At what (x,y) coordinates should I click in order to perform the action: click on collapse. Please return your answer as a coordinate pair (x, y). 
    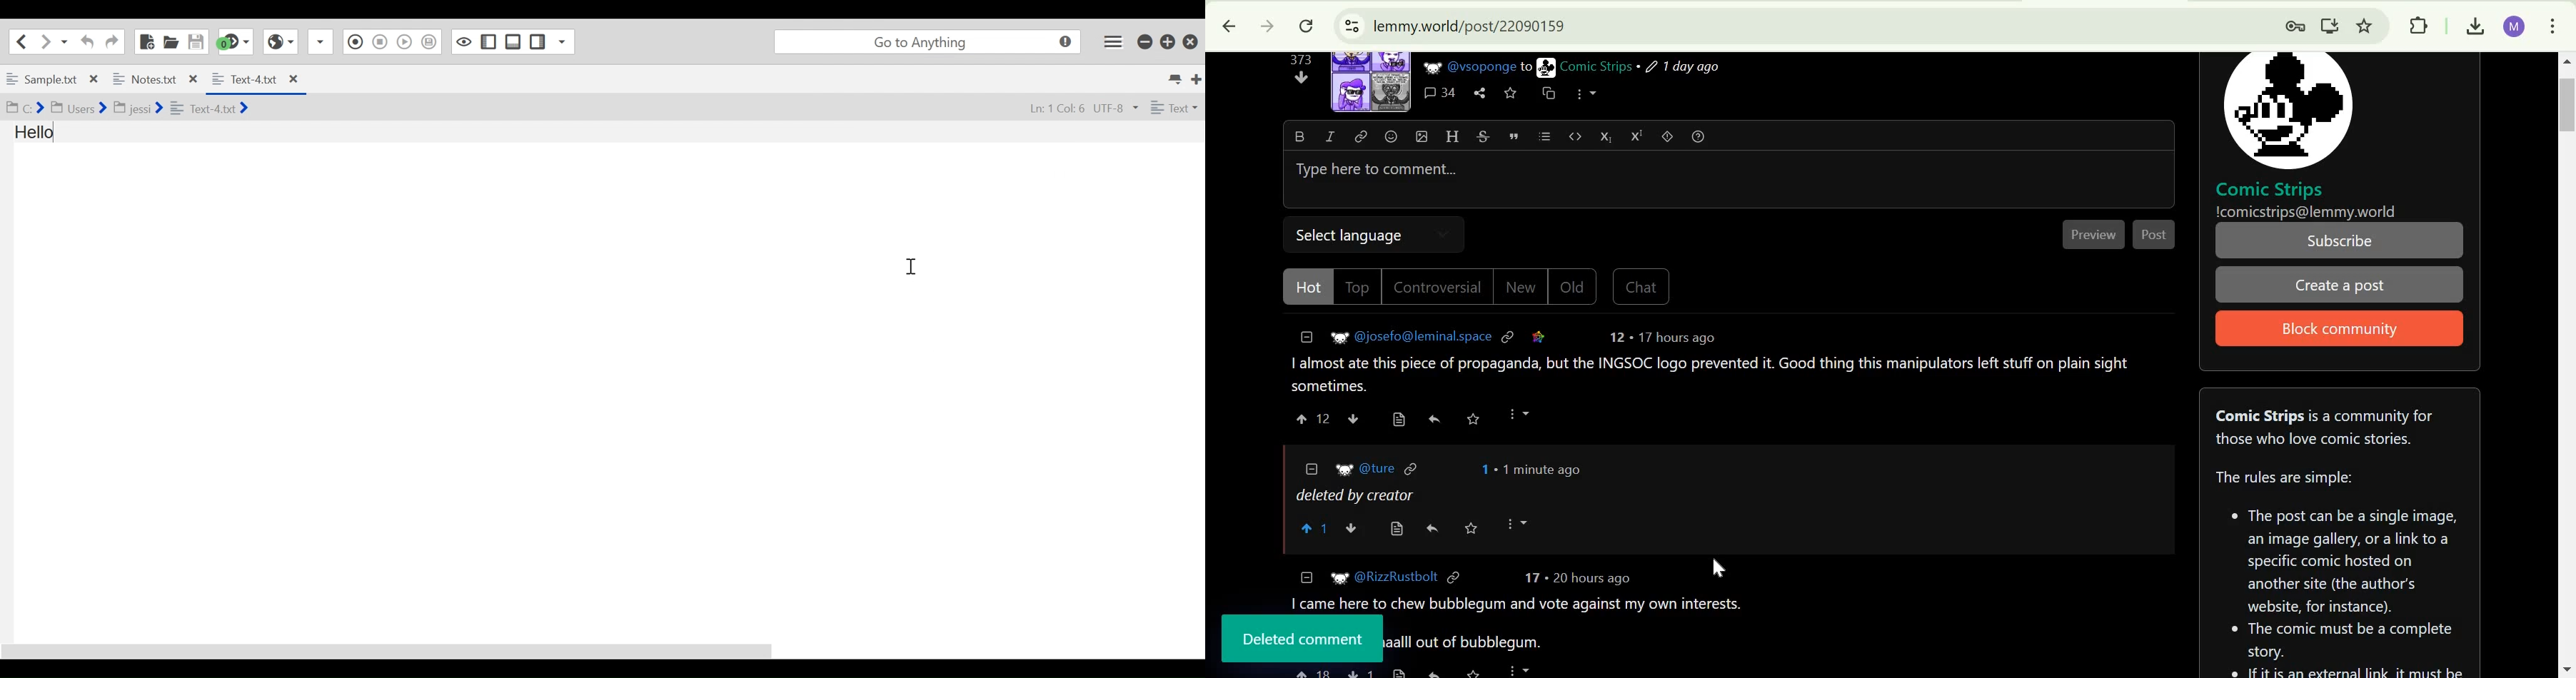
    Looking at the image, I should click on (1307, 577).